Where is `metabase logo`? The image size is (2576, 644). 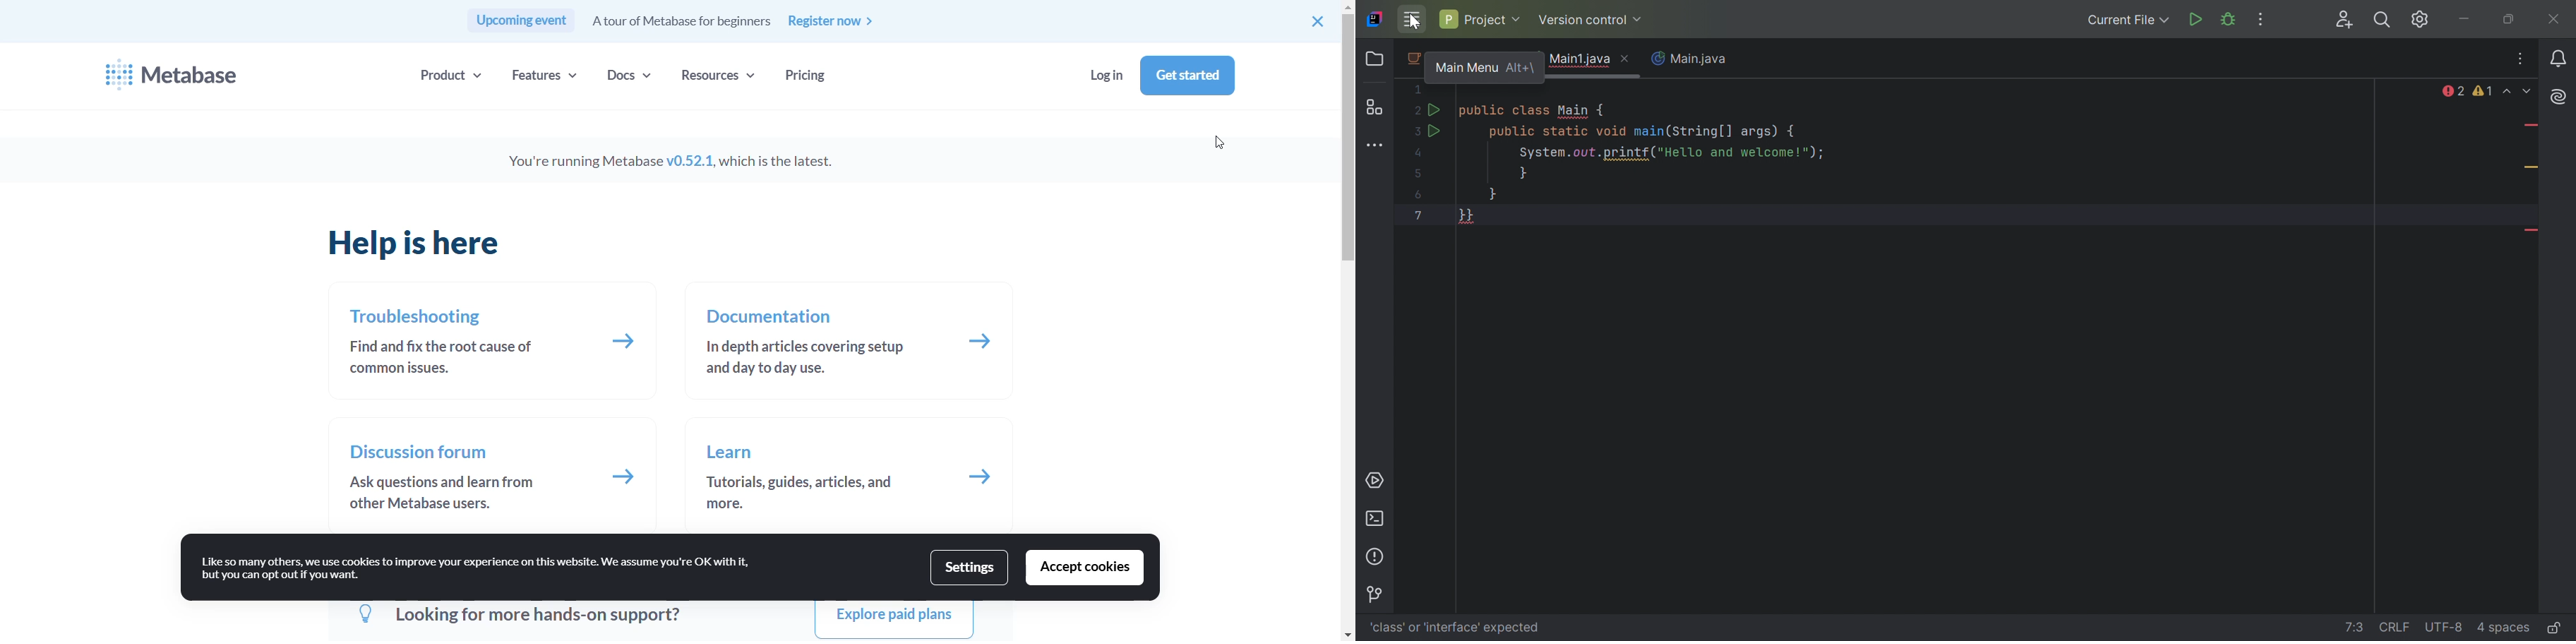
metabase logo is located at coordinates (116, 73).